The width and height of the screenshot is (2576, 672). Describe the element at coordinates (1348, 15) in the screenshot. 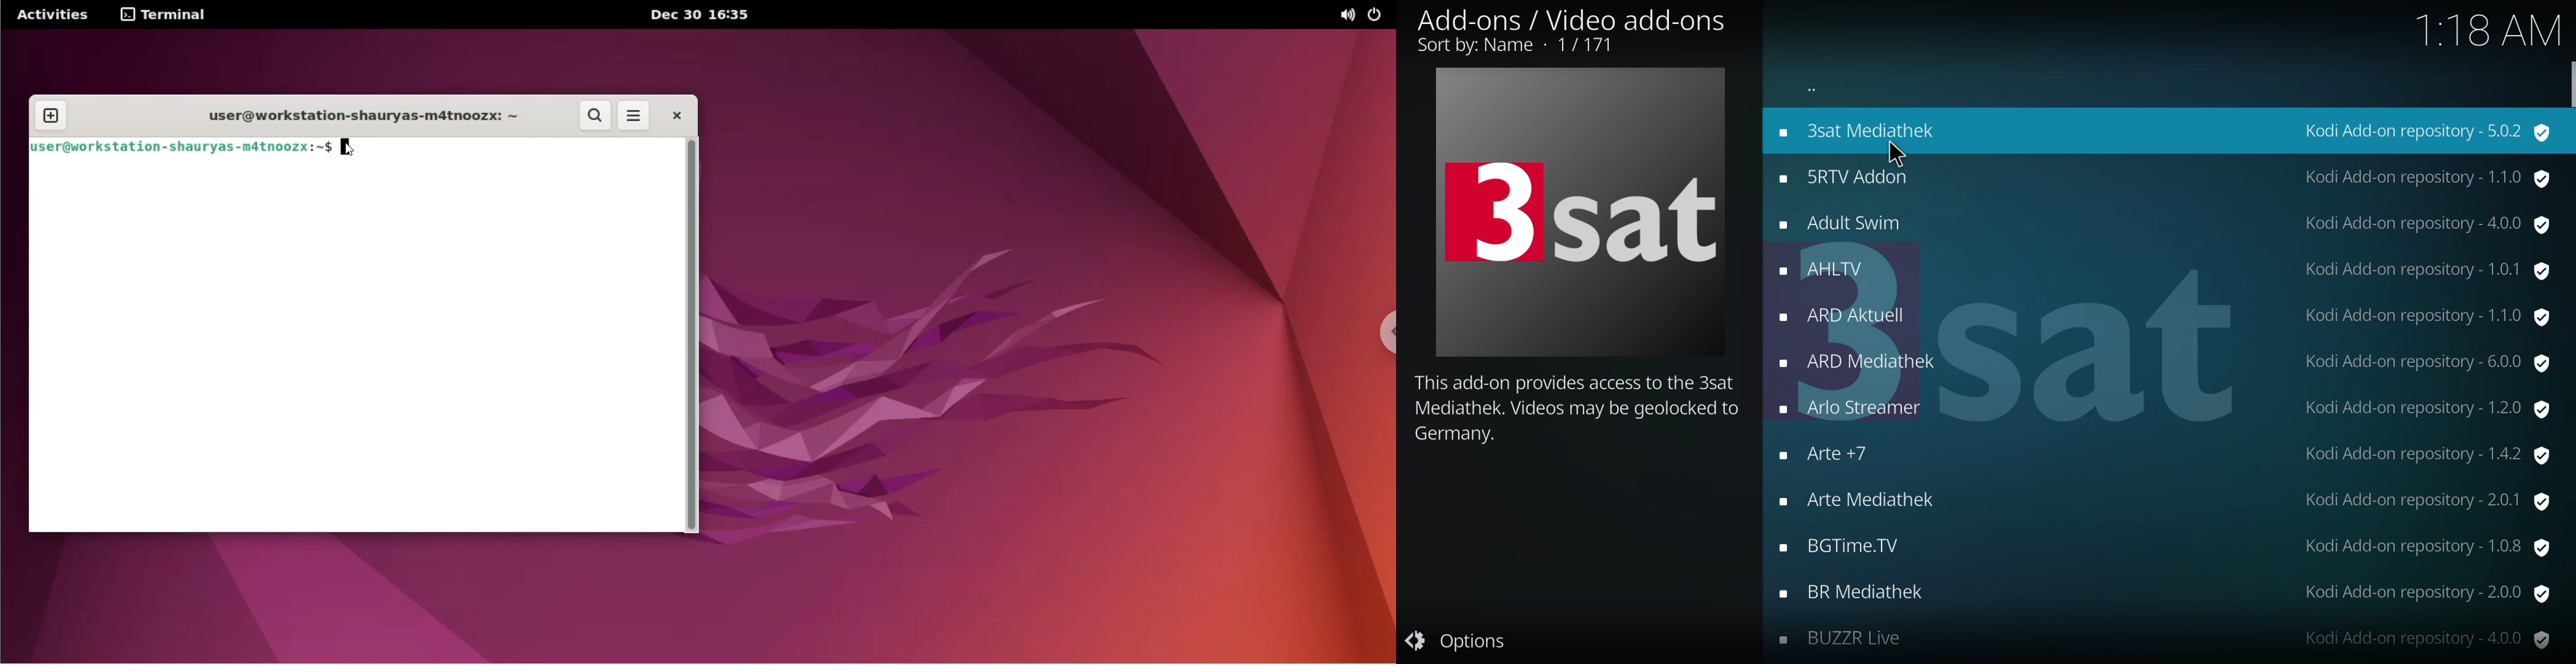

I see `sound options` at that location.